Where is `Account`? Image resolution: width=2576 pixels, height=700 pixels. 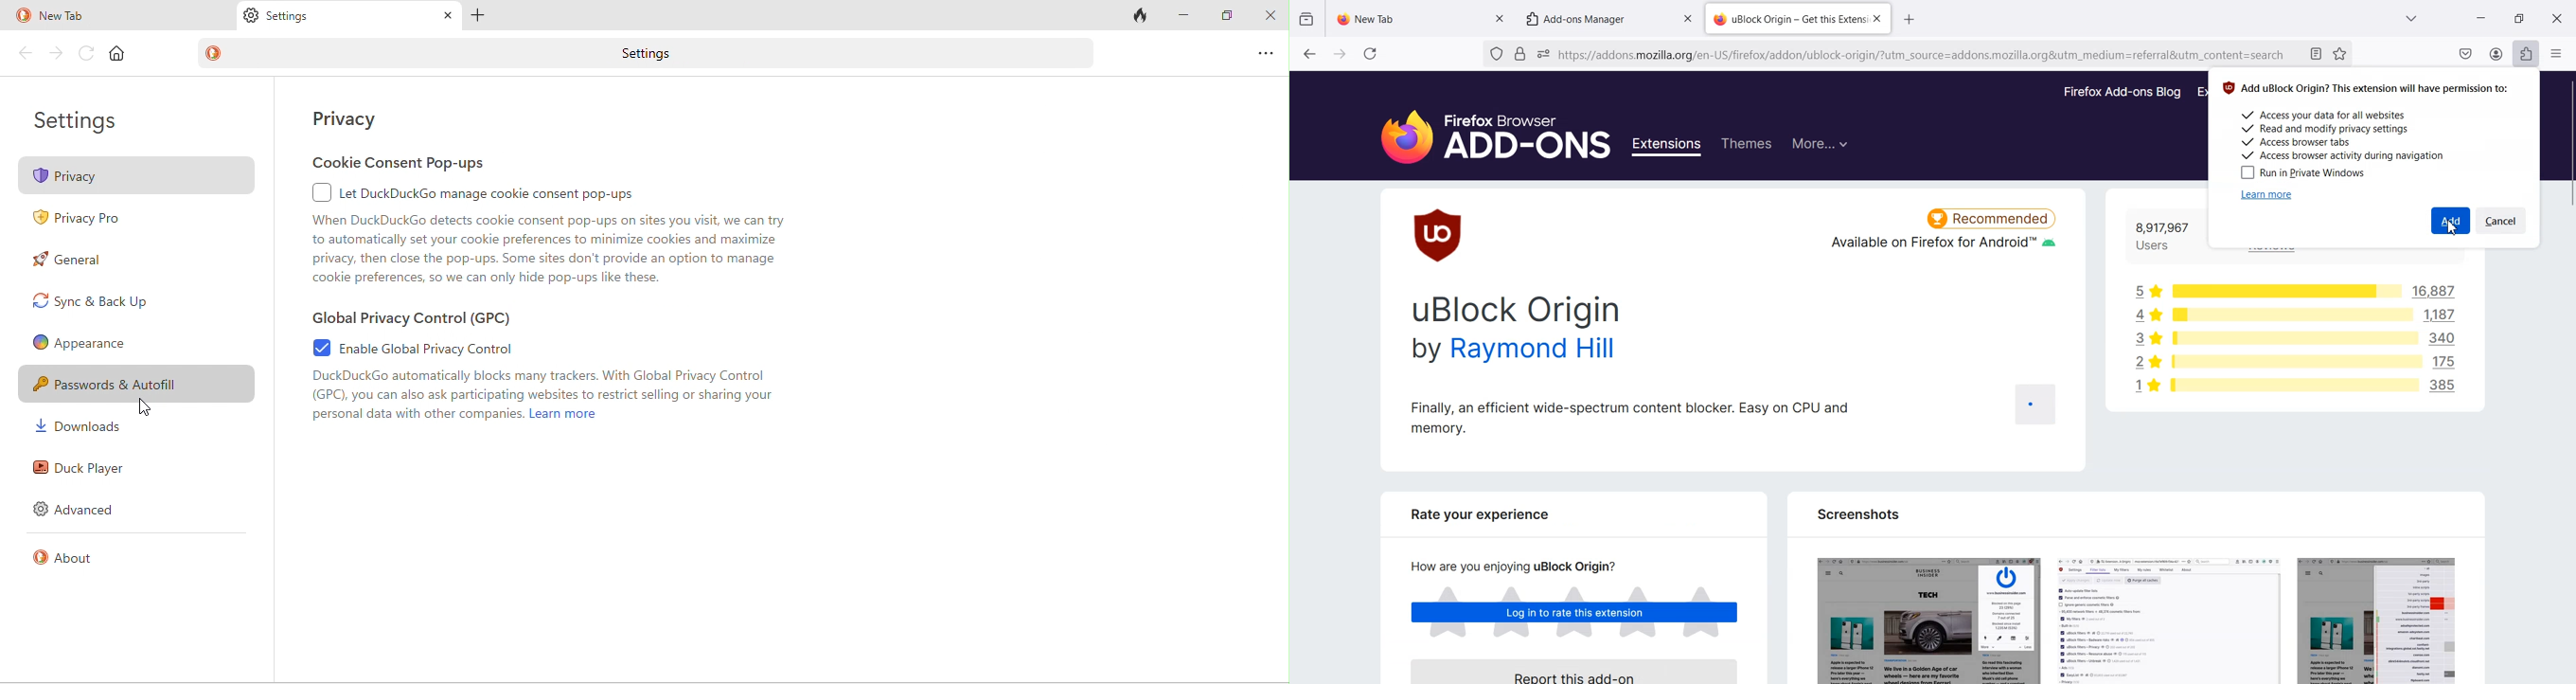 Account is located at coordinates (2497, 54).